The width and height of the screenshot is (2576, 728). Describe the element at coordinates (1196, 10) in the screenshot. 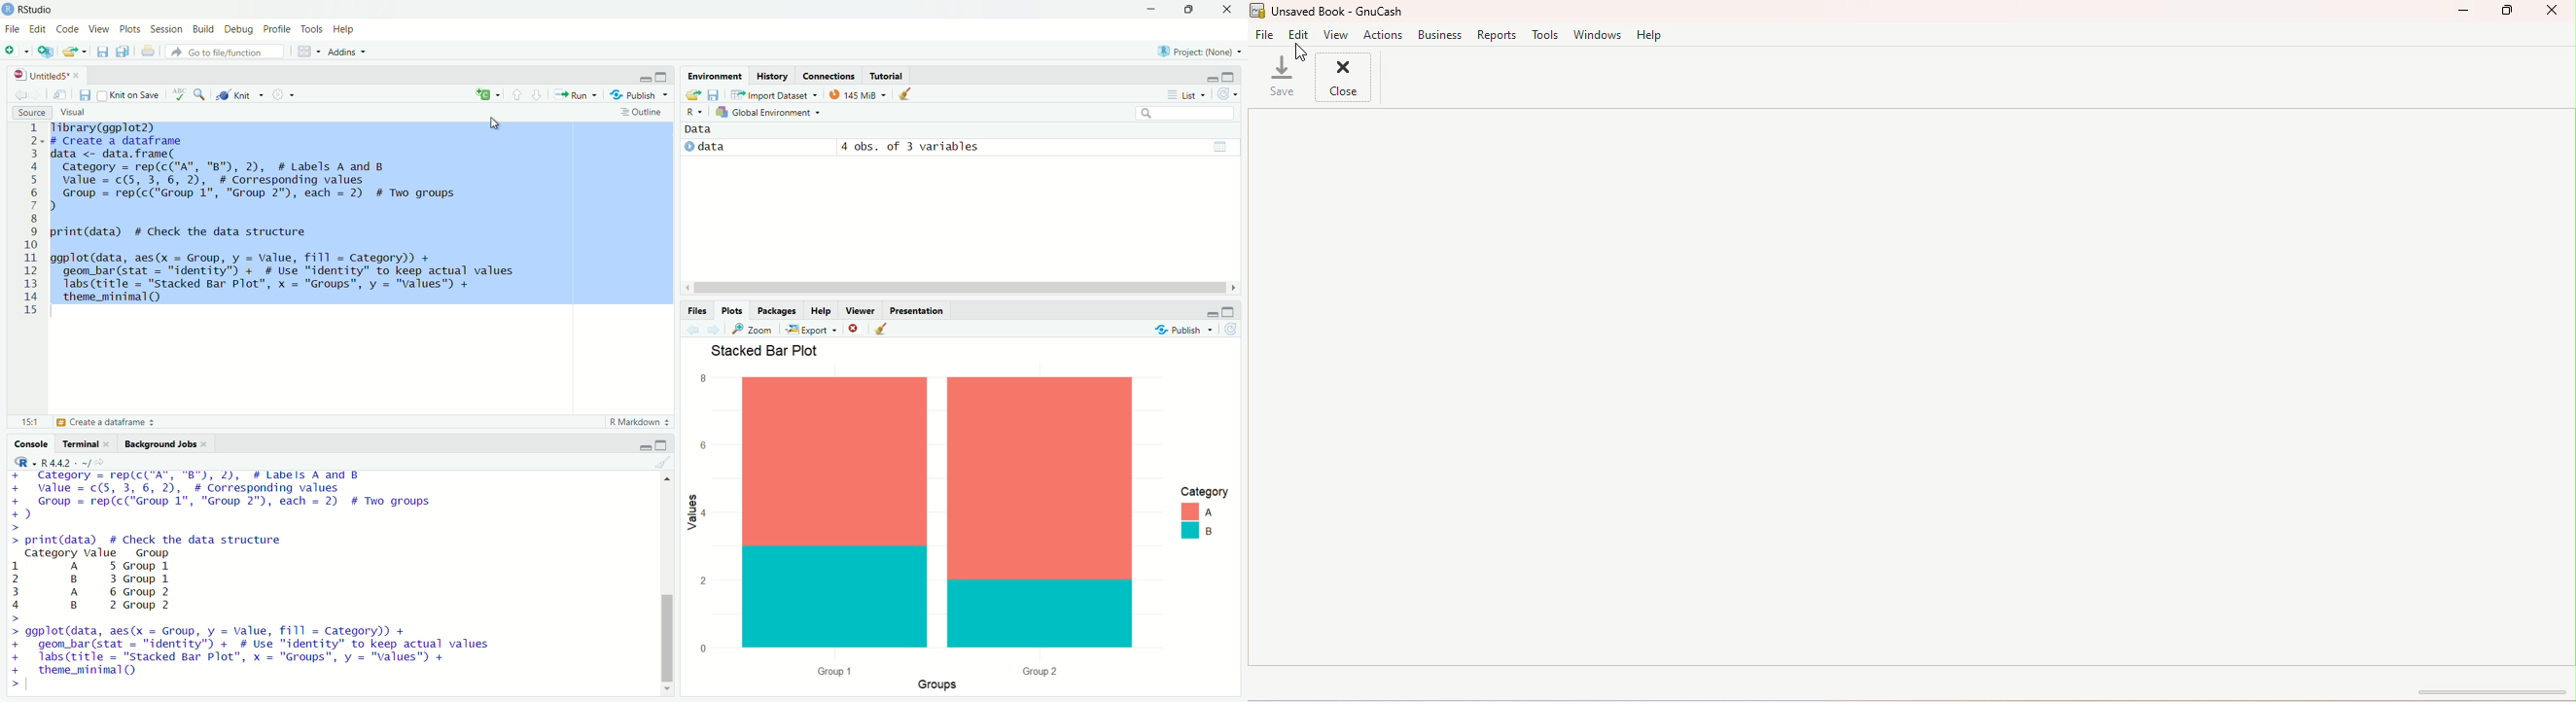

I see `Maximize` at that location.